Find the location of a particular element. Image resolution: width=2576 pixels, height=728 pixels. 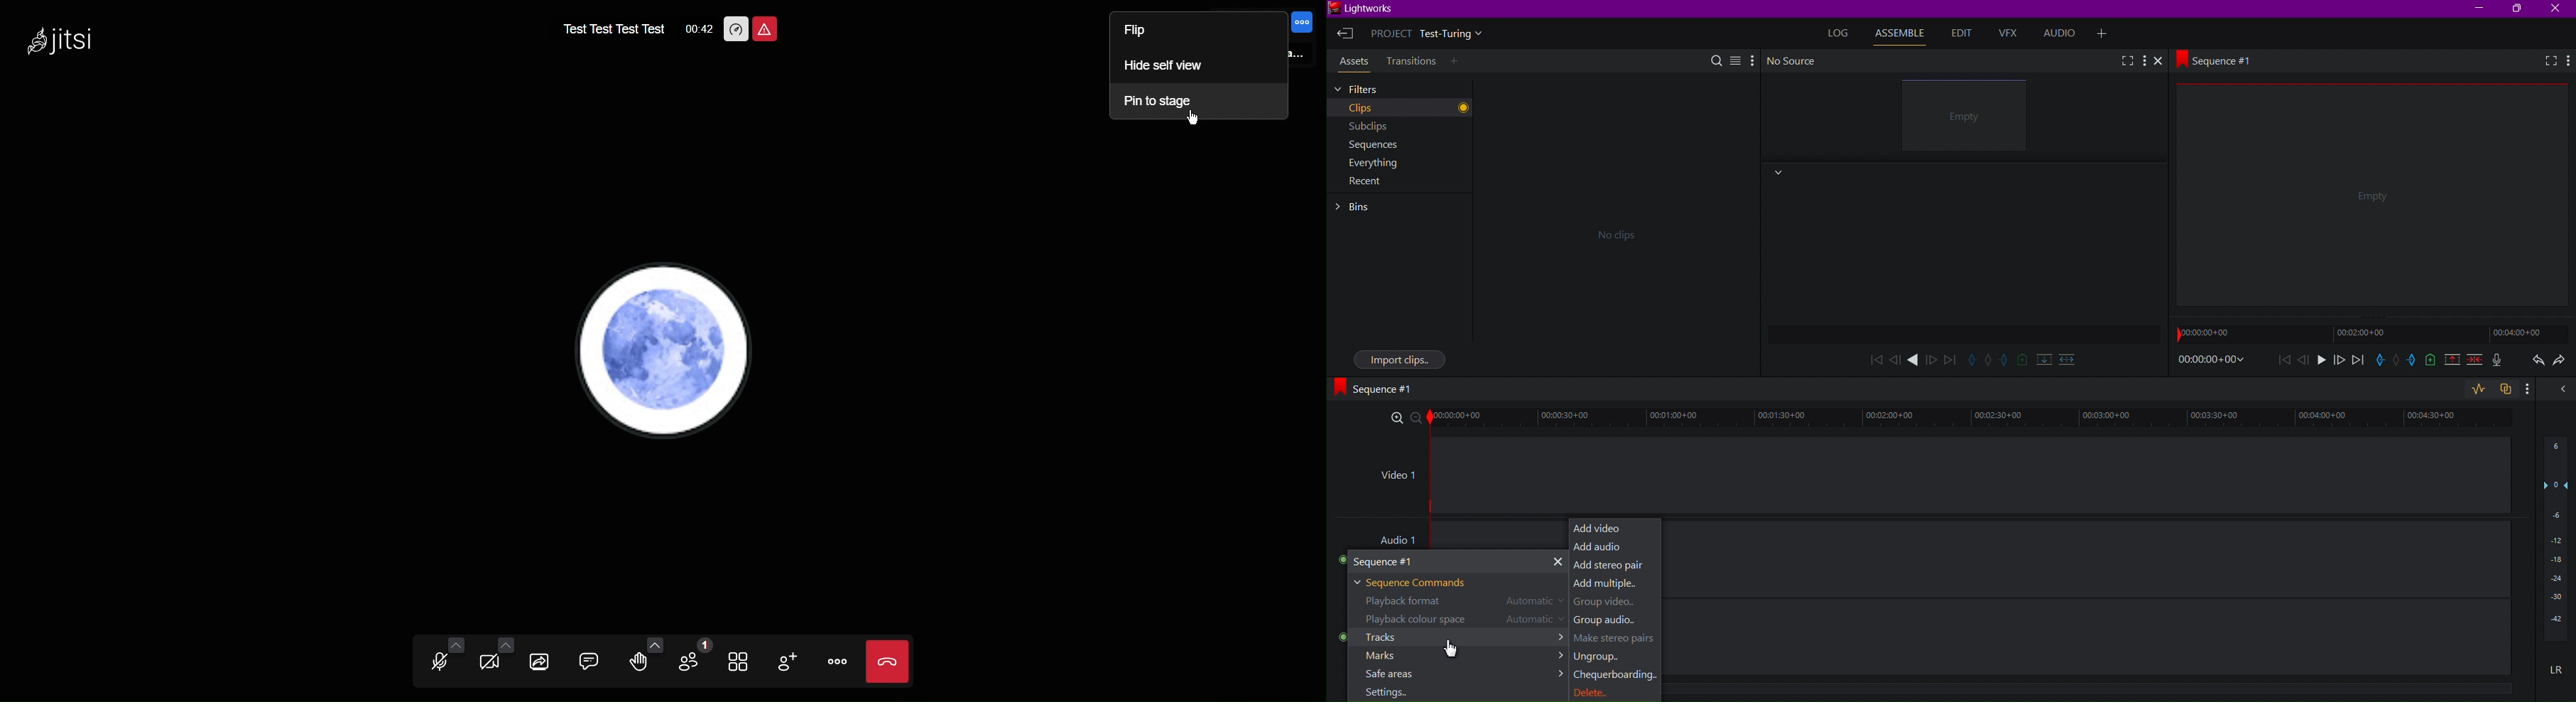

End Call is located at coordinates (887, 662).